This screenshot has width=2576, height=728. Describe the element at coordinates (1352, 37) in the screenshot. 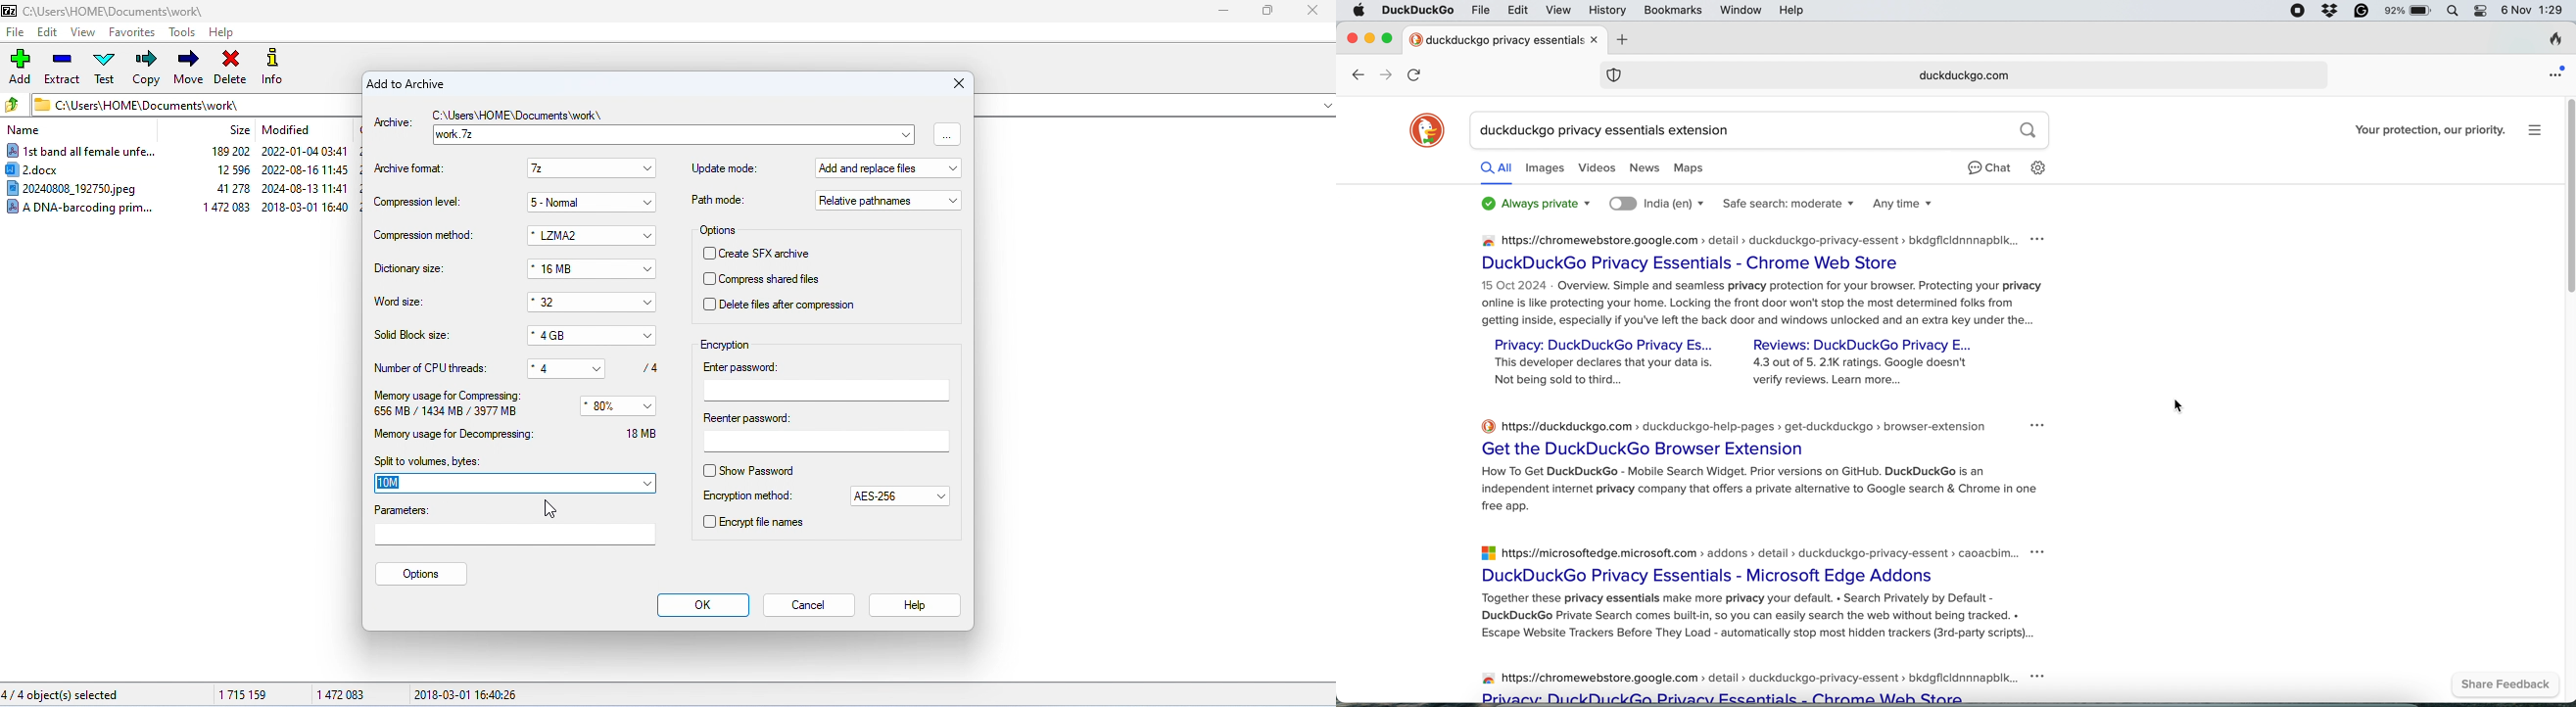

I see `close` at that location.